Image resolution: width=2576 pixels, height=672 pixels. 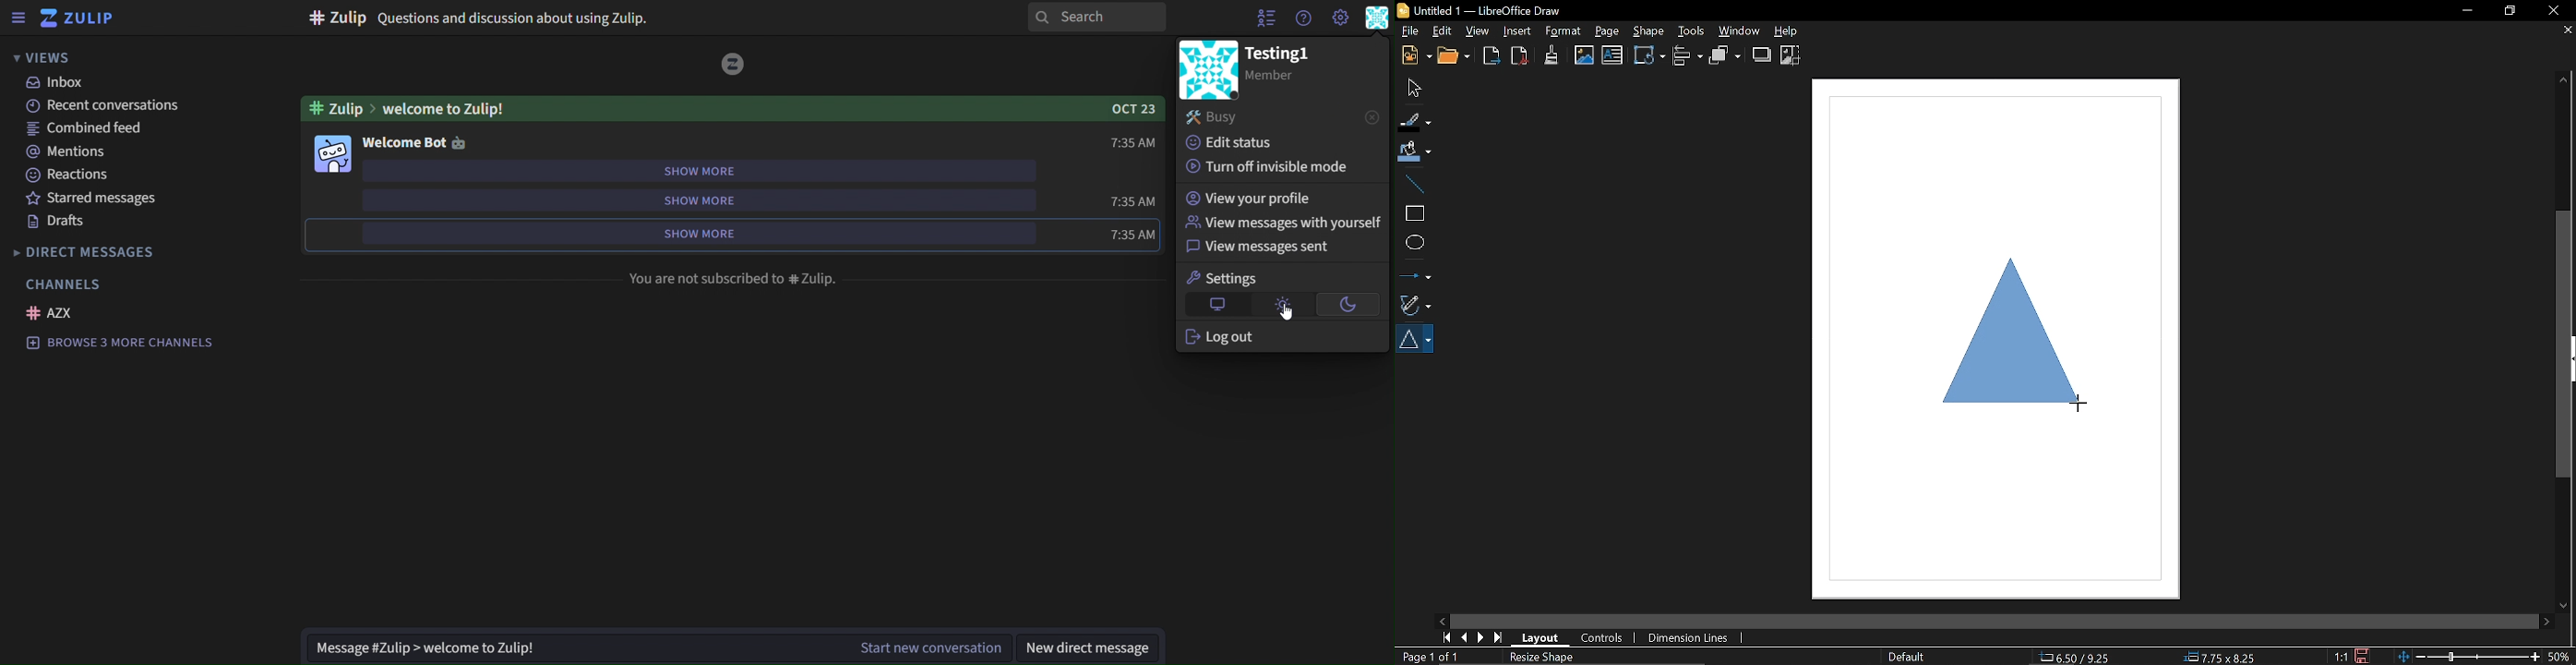 What do you see at coordinates (1612, 55) in the screenshot?
I see `Insert image` at bounding box center [1612, 55].